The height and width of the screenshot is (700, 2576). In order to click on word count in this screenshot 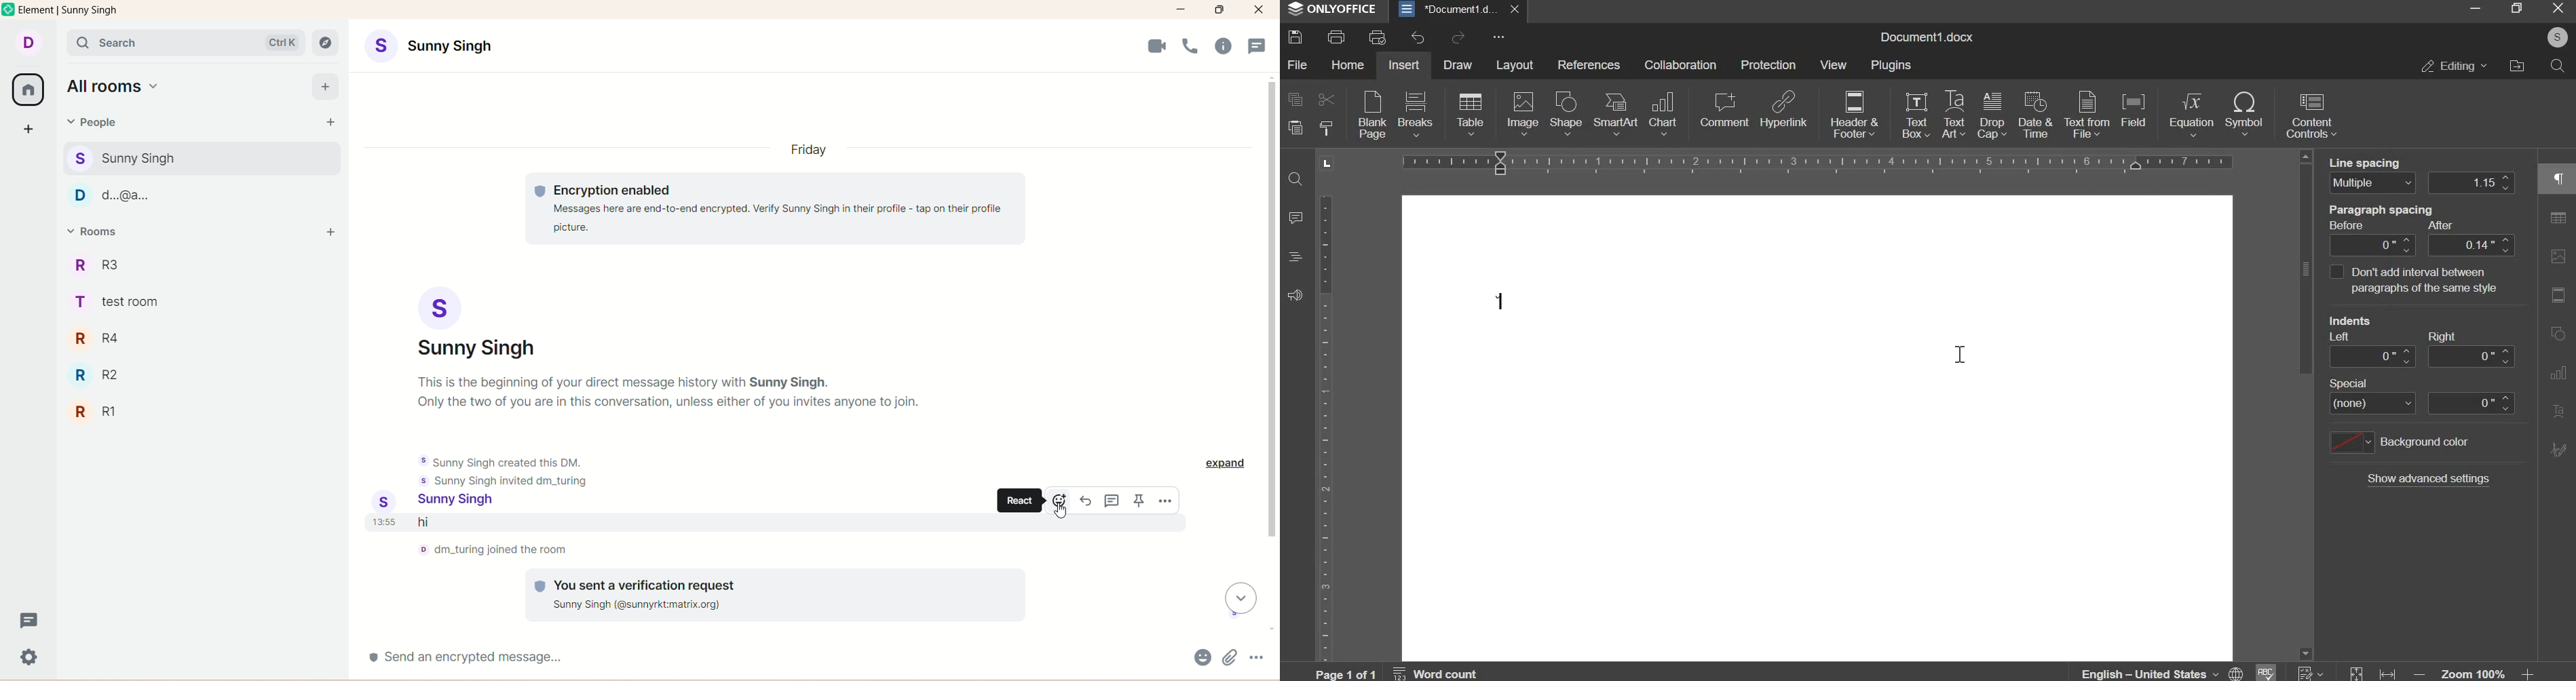, I will do `click(1437, 672)`.